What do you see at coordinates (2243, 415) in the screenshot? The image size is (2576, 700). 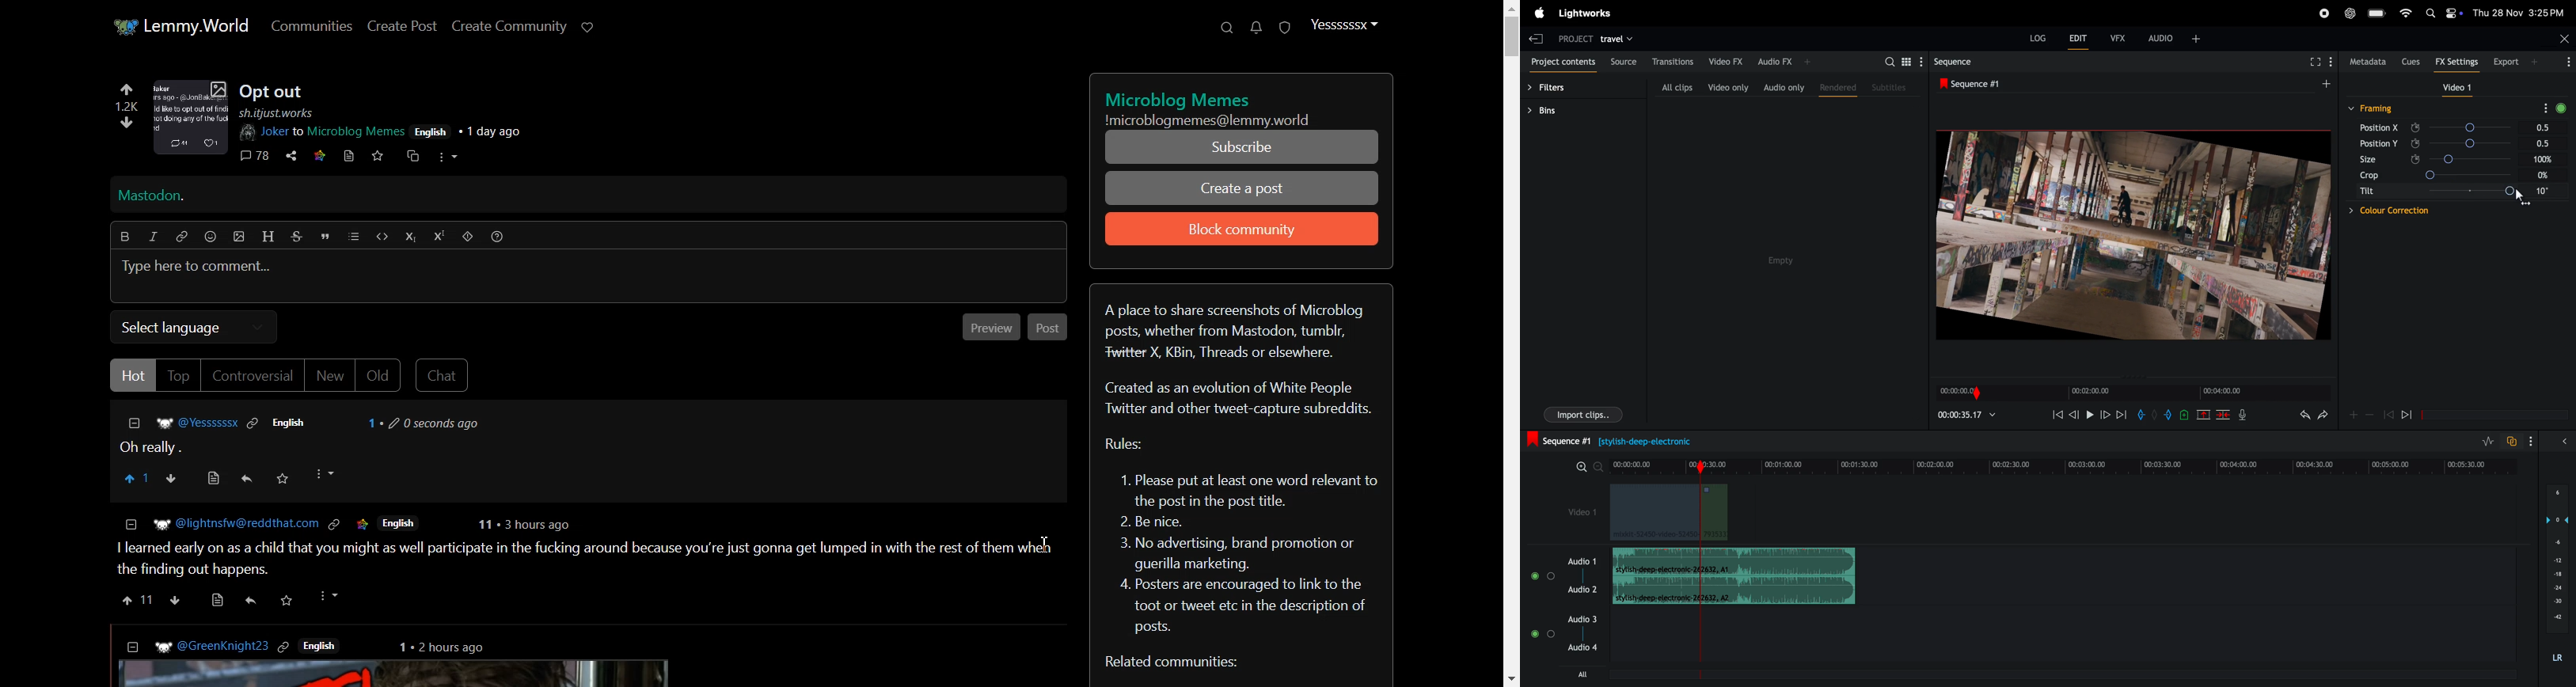 I see `mic` at bounding box center [2243, 415].